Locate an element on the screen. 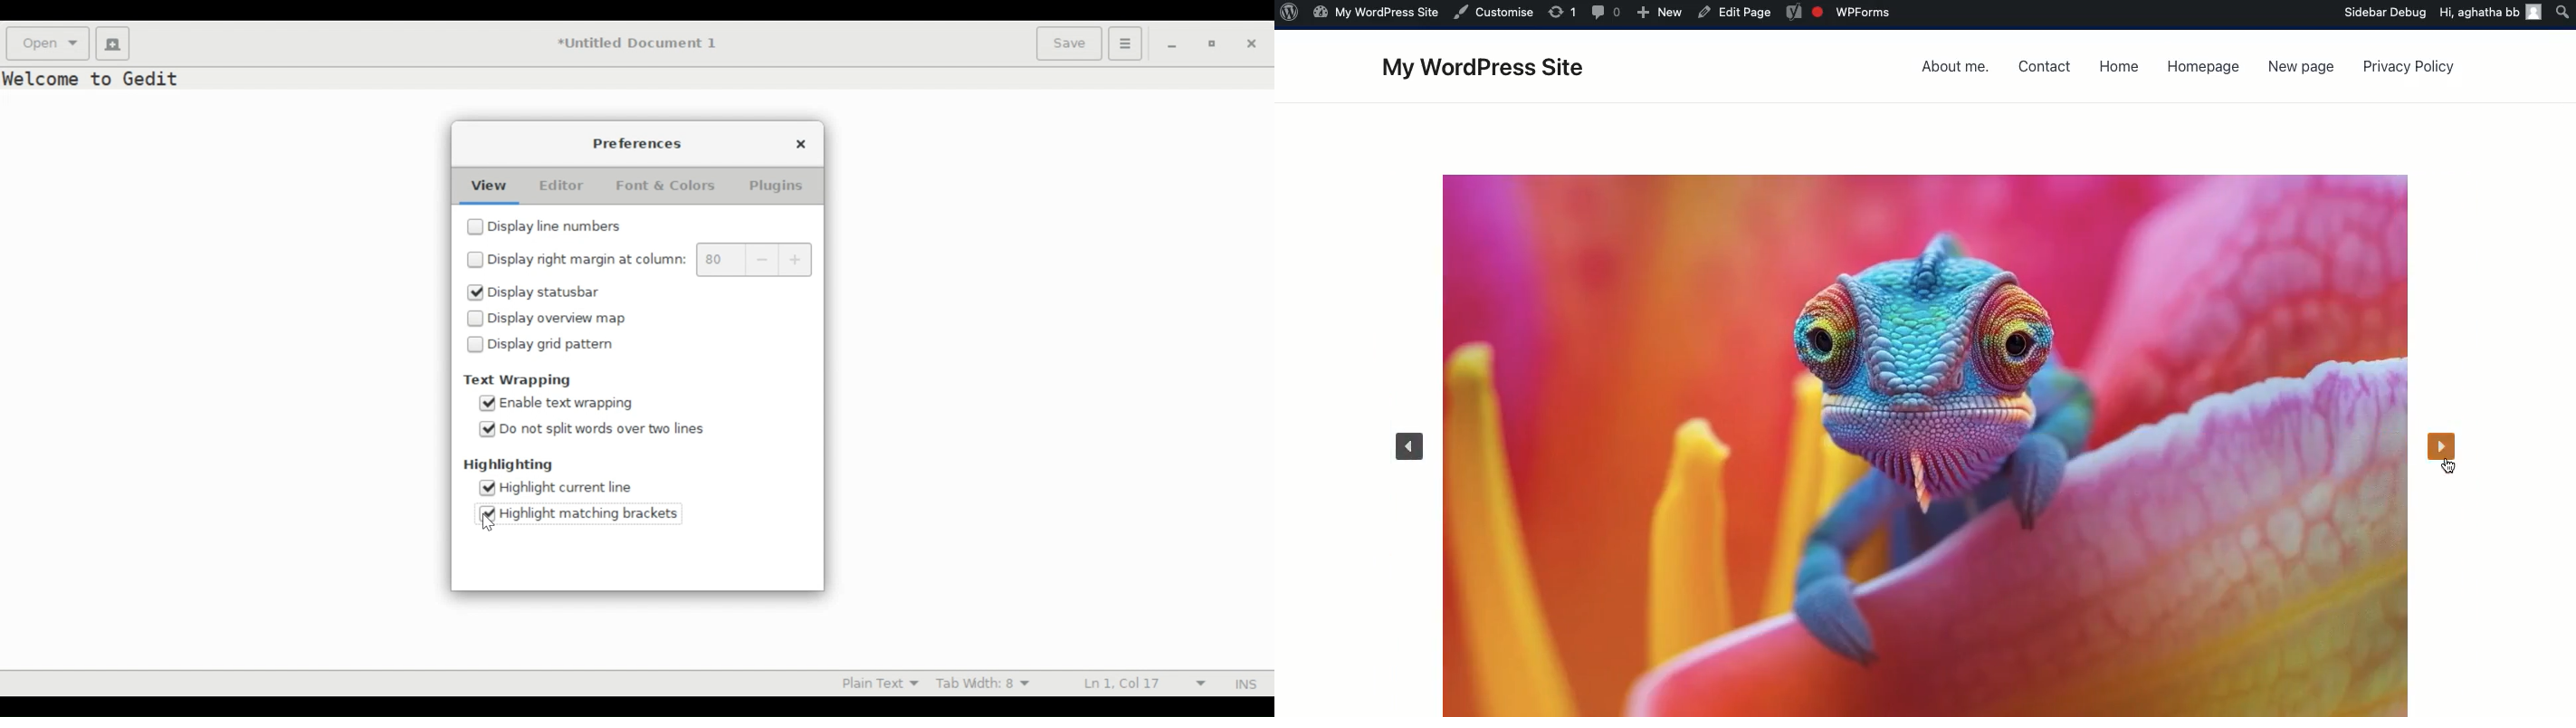 The width and height of the screenshot is (2576, 728). About me is located at coordinates (1958, 68).